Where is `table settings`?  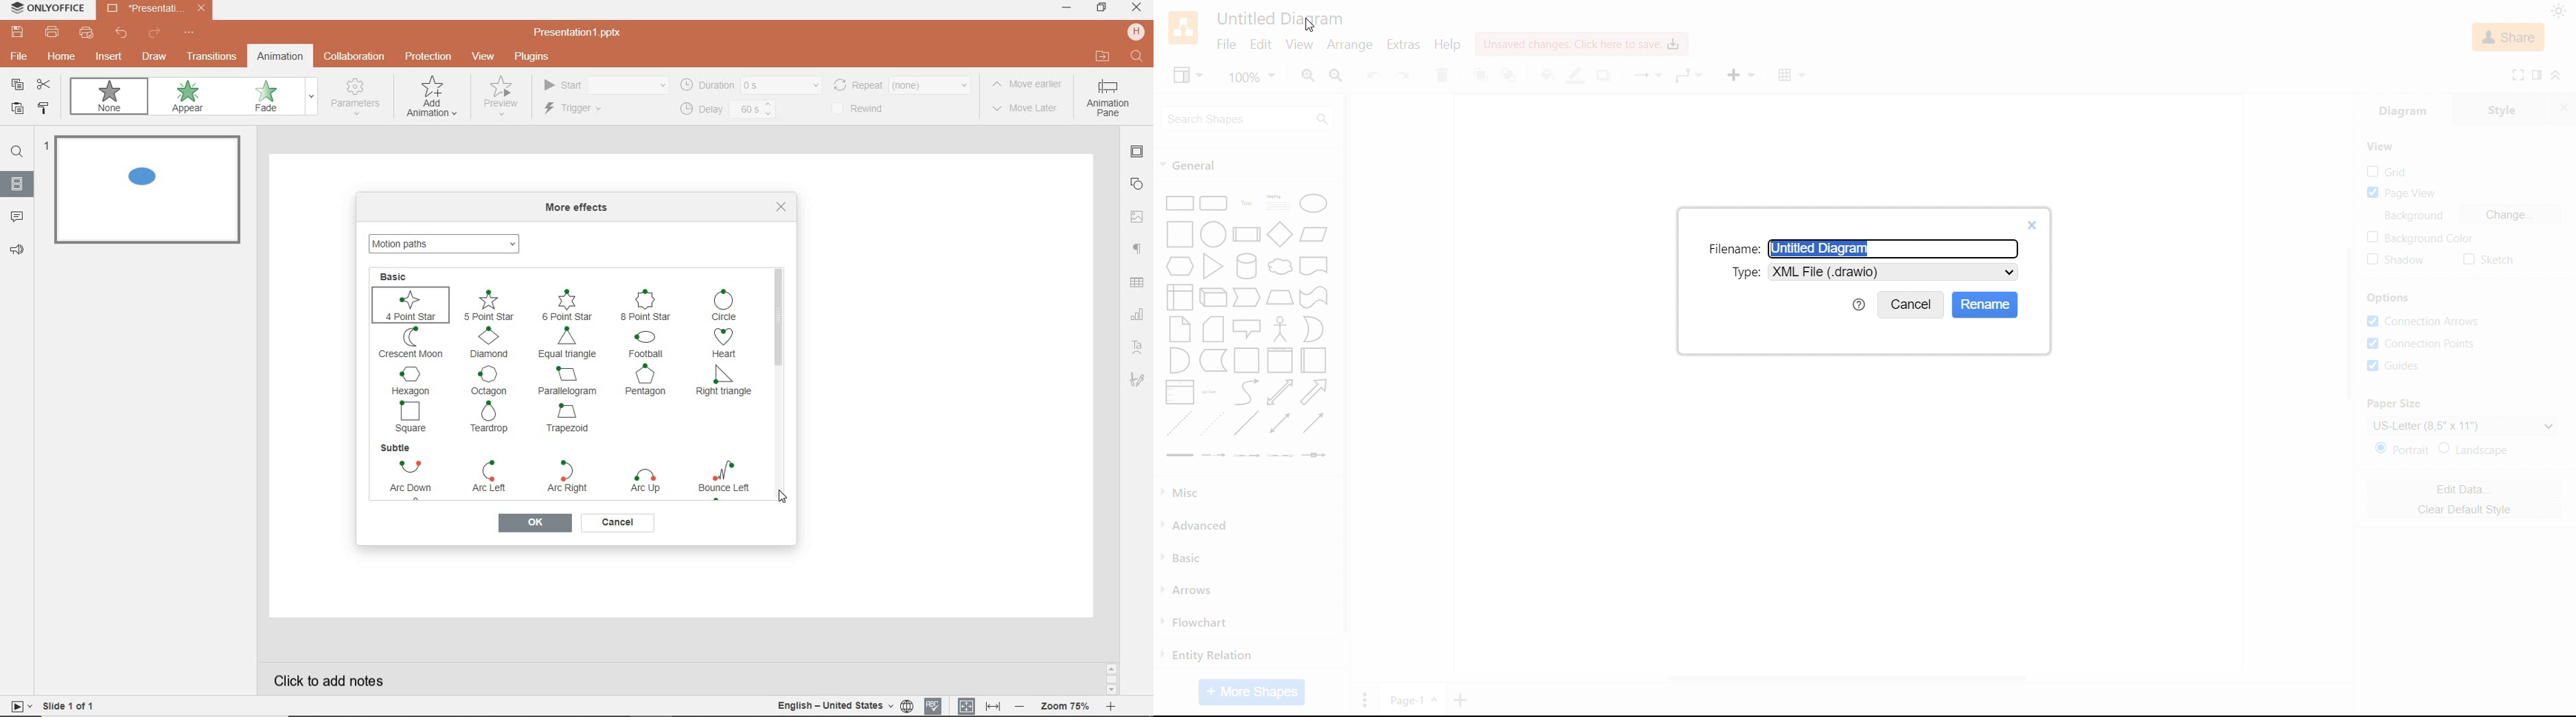
table settings is located at coordinates (1139, 284).